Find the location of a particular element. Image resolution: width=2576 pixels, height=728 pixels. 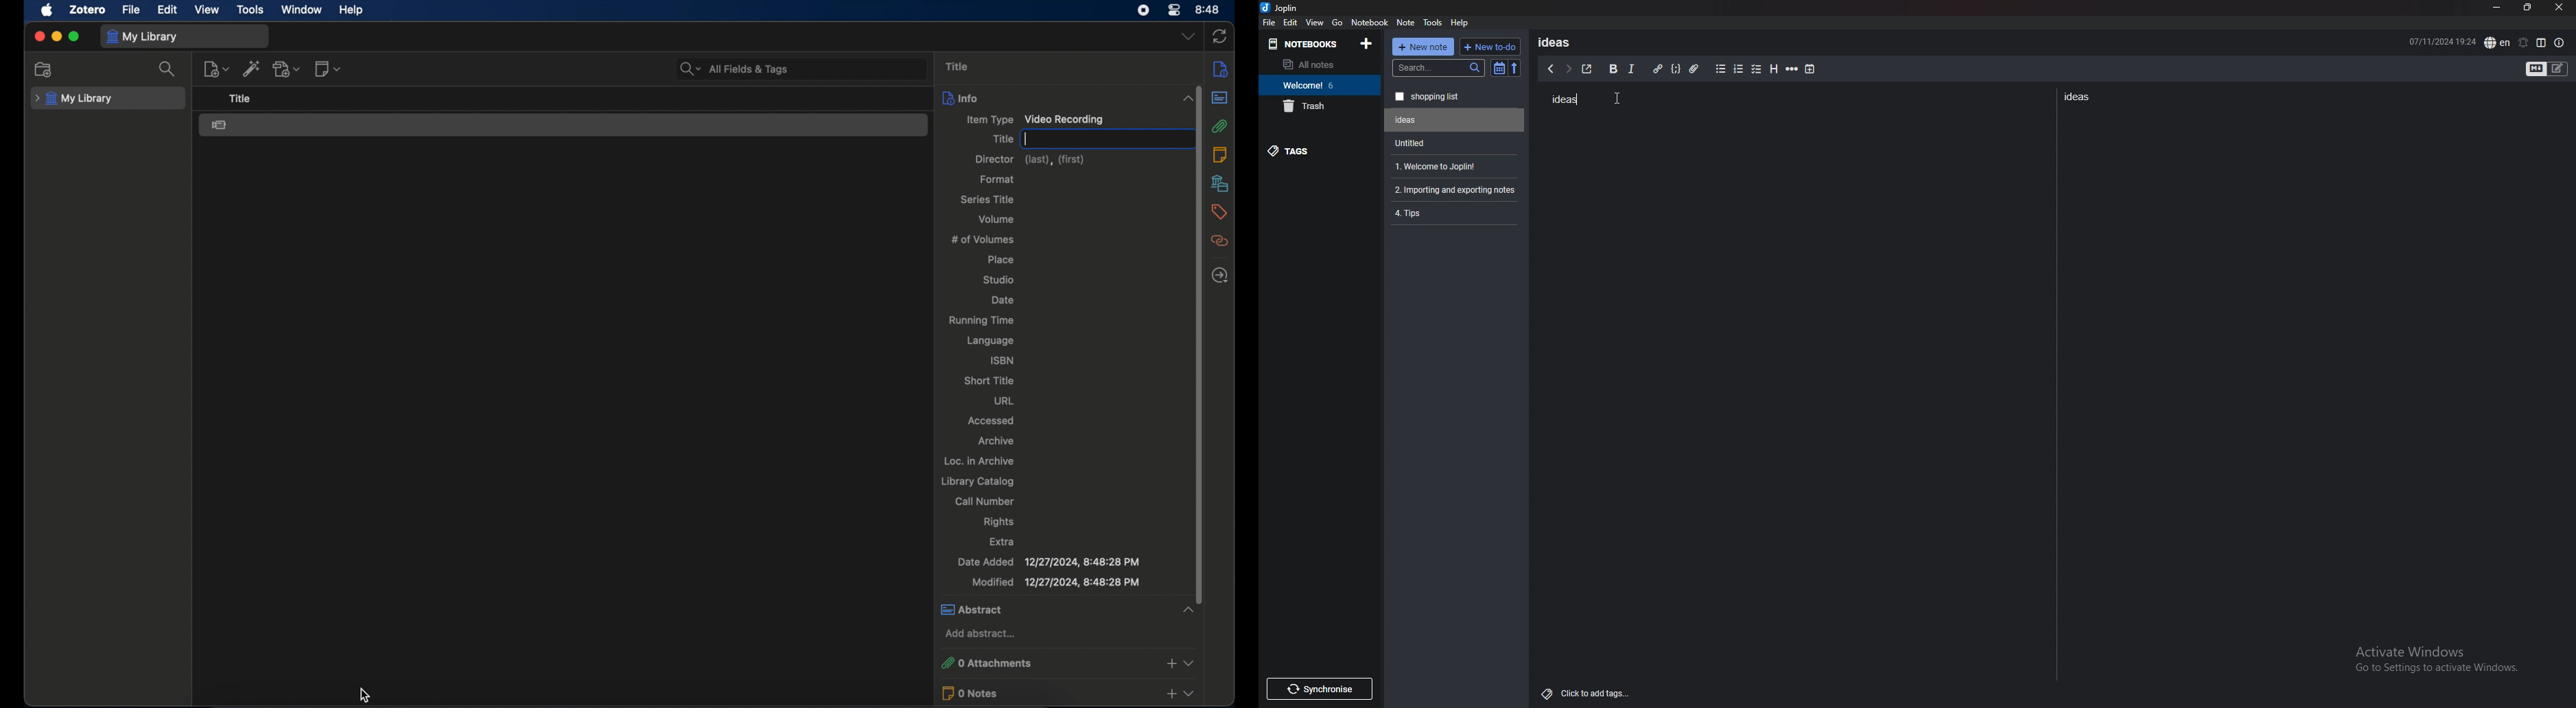

all notes is located at coordinates (1317, 64).